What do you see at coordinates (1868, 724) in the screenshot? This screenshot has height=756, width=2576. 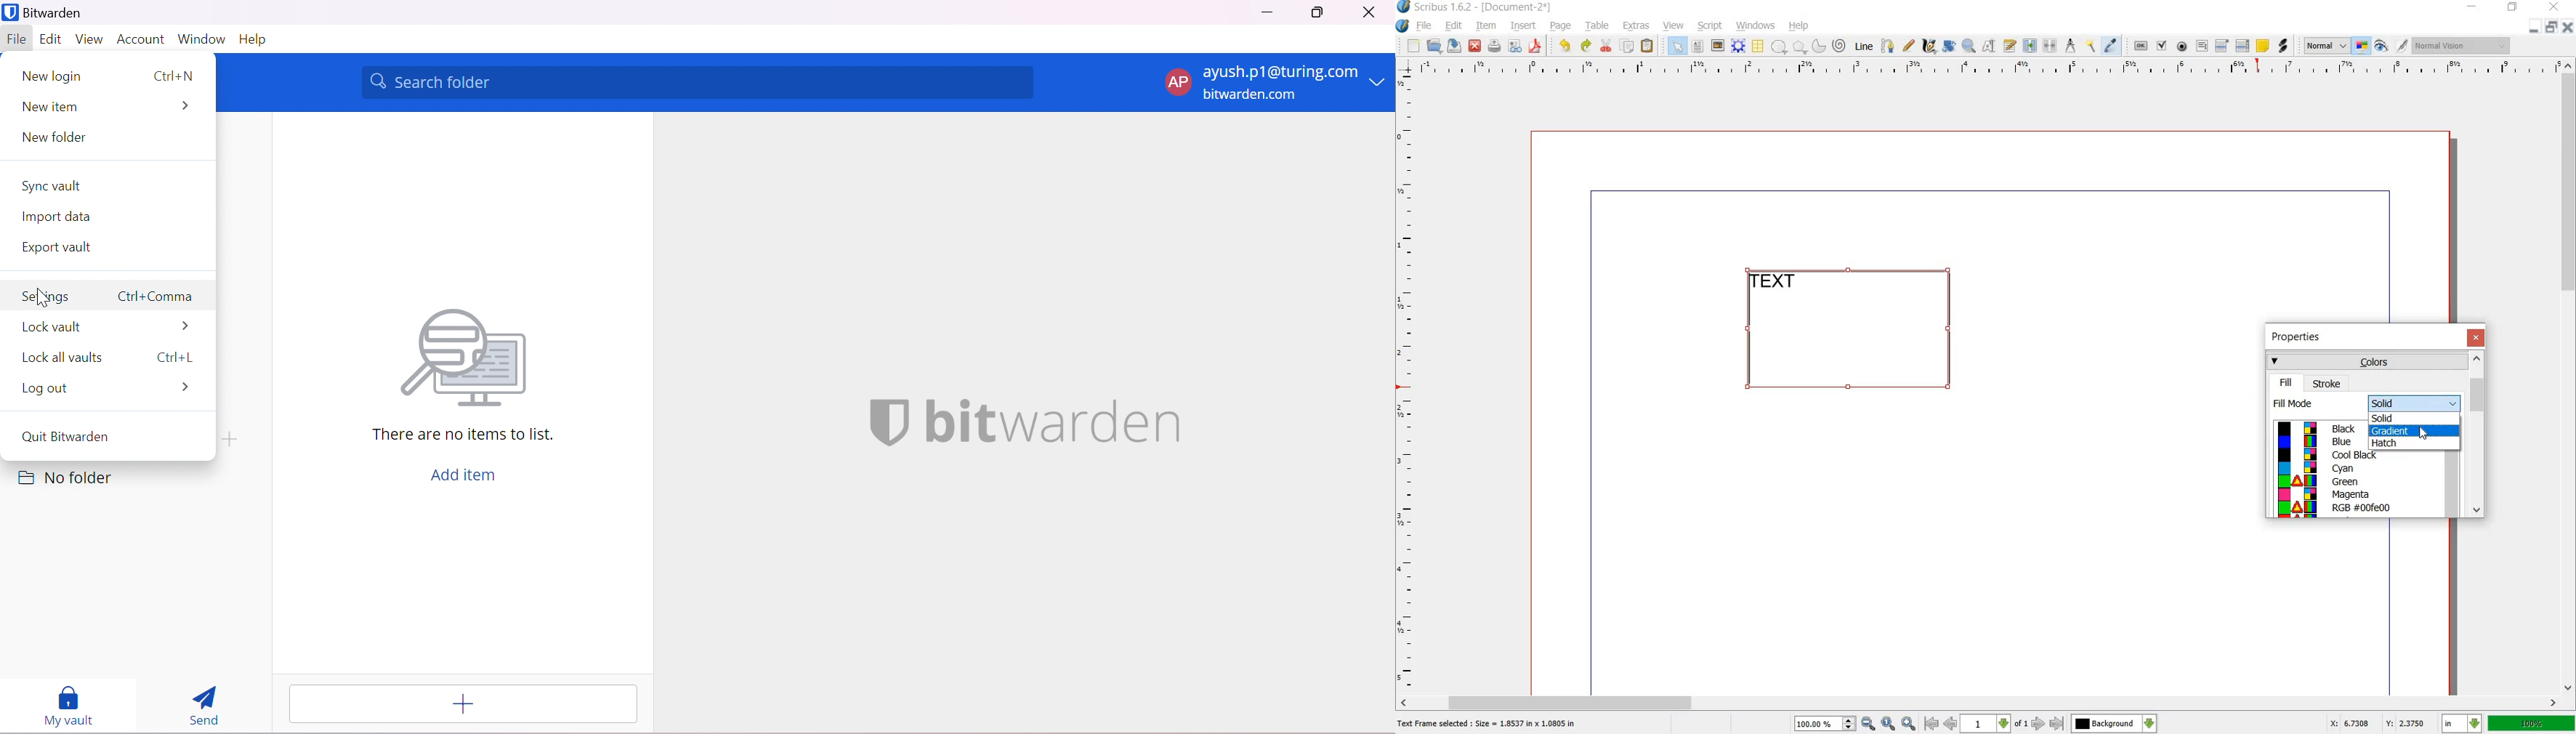 I see `zoom out` at bounding box center [1868, 724].